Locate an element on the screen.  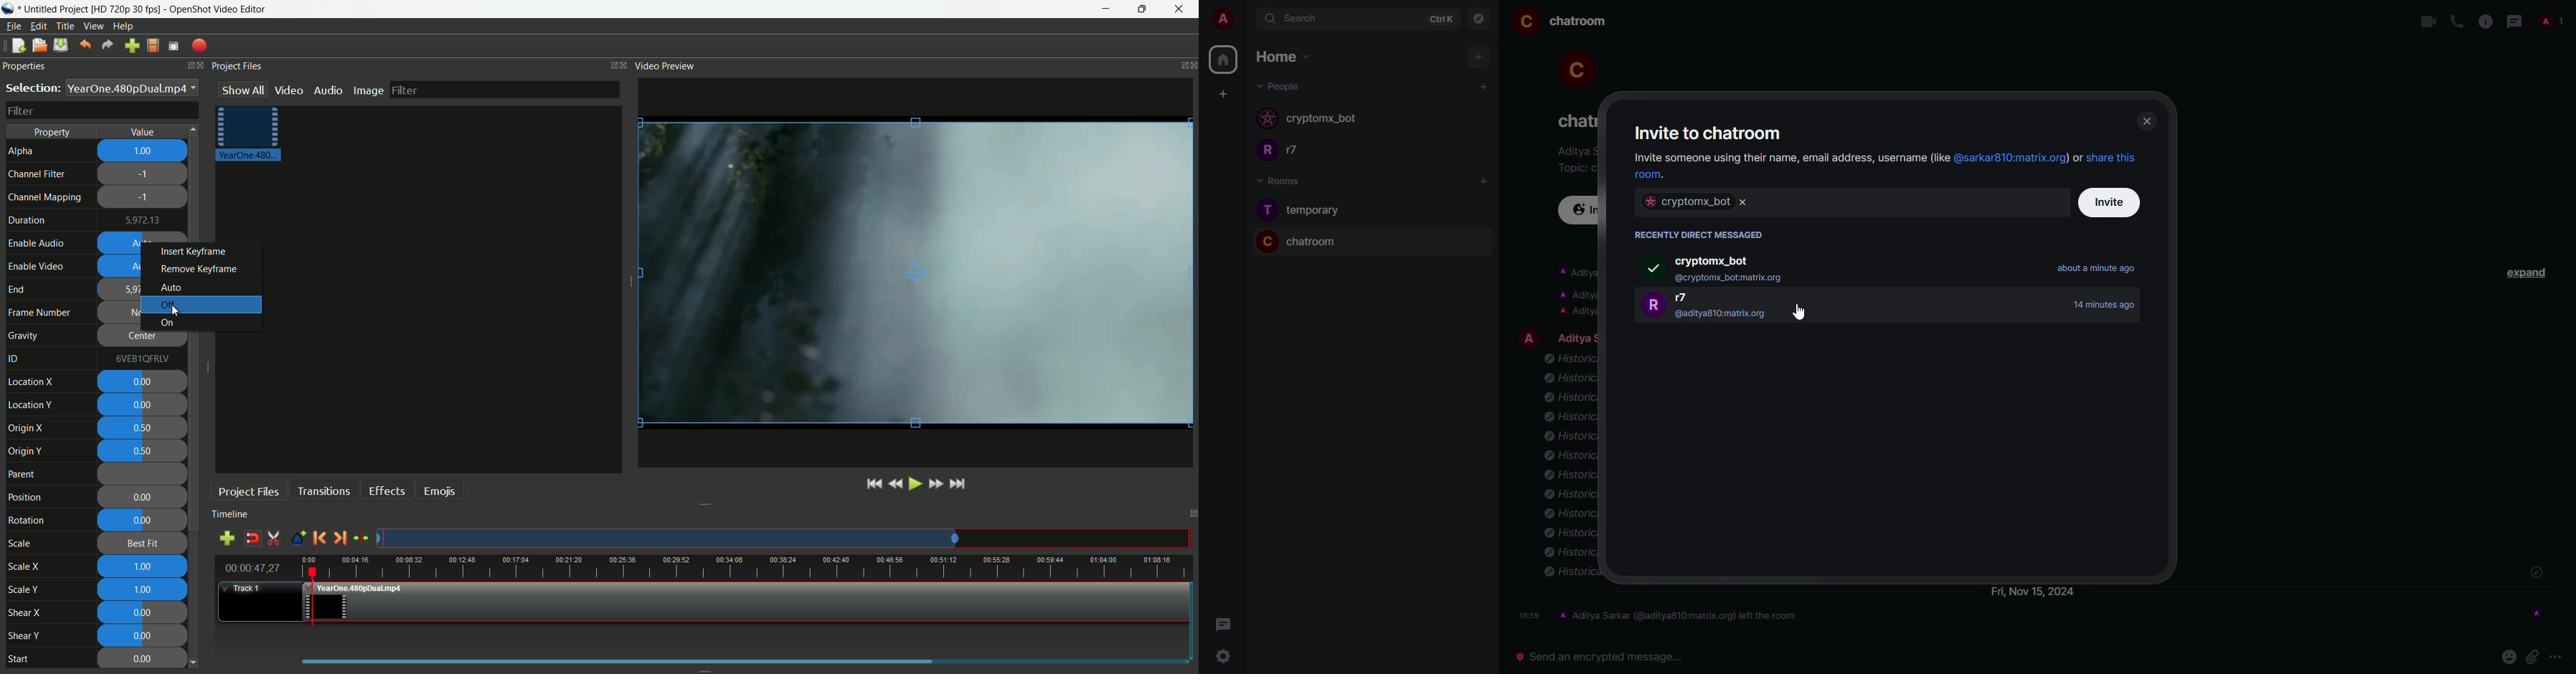
gravity is located at coordinates (24, 335).